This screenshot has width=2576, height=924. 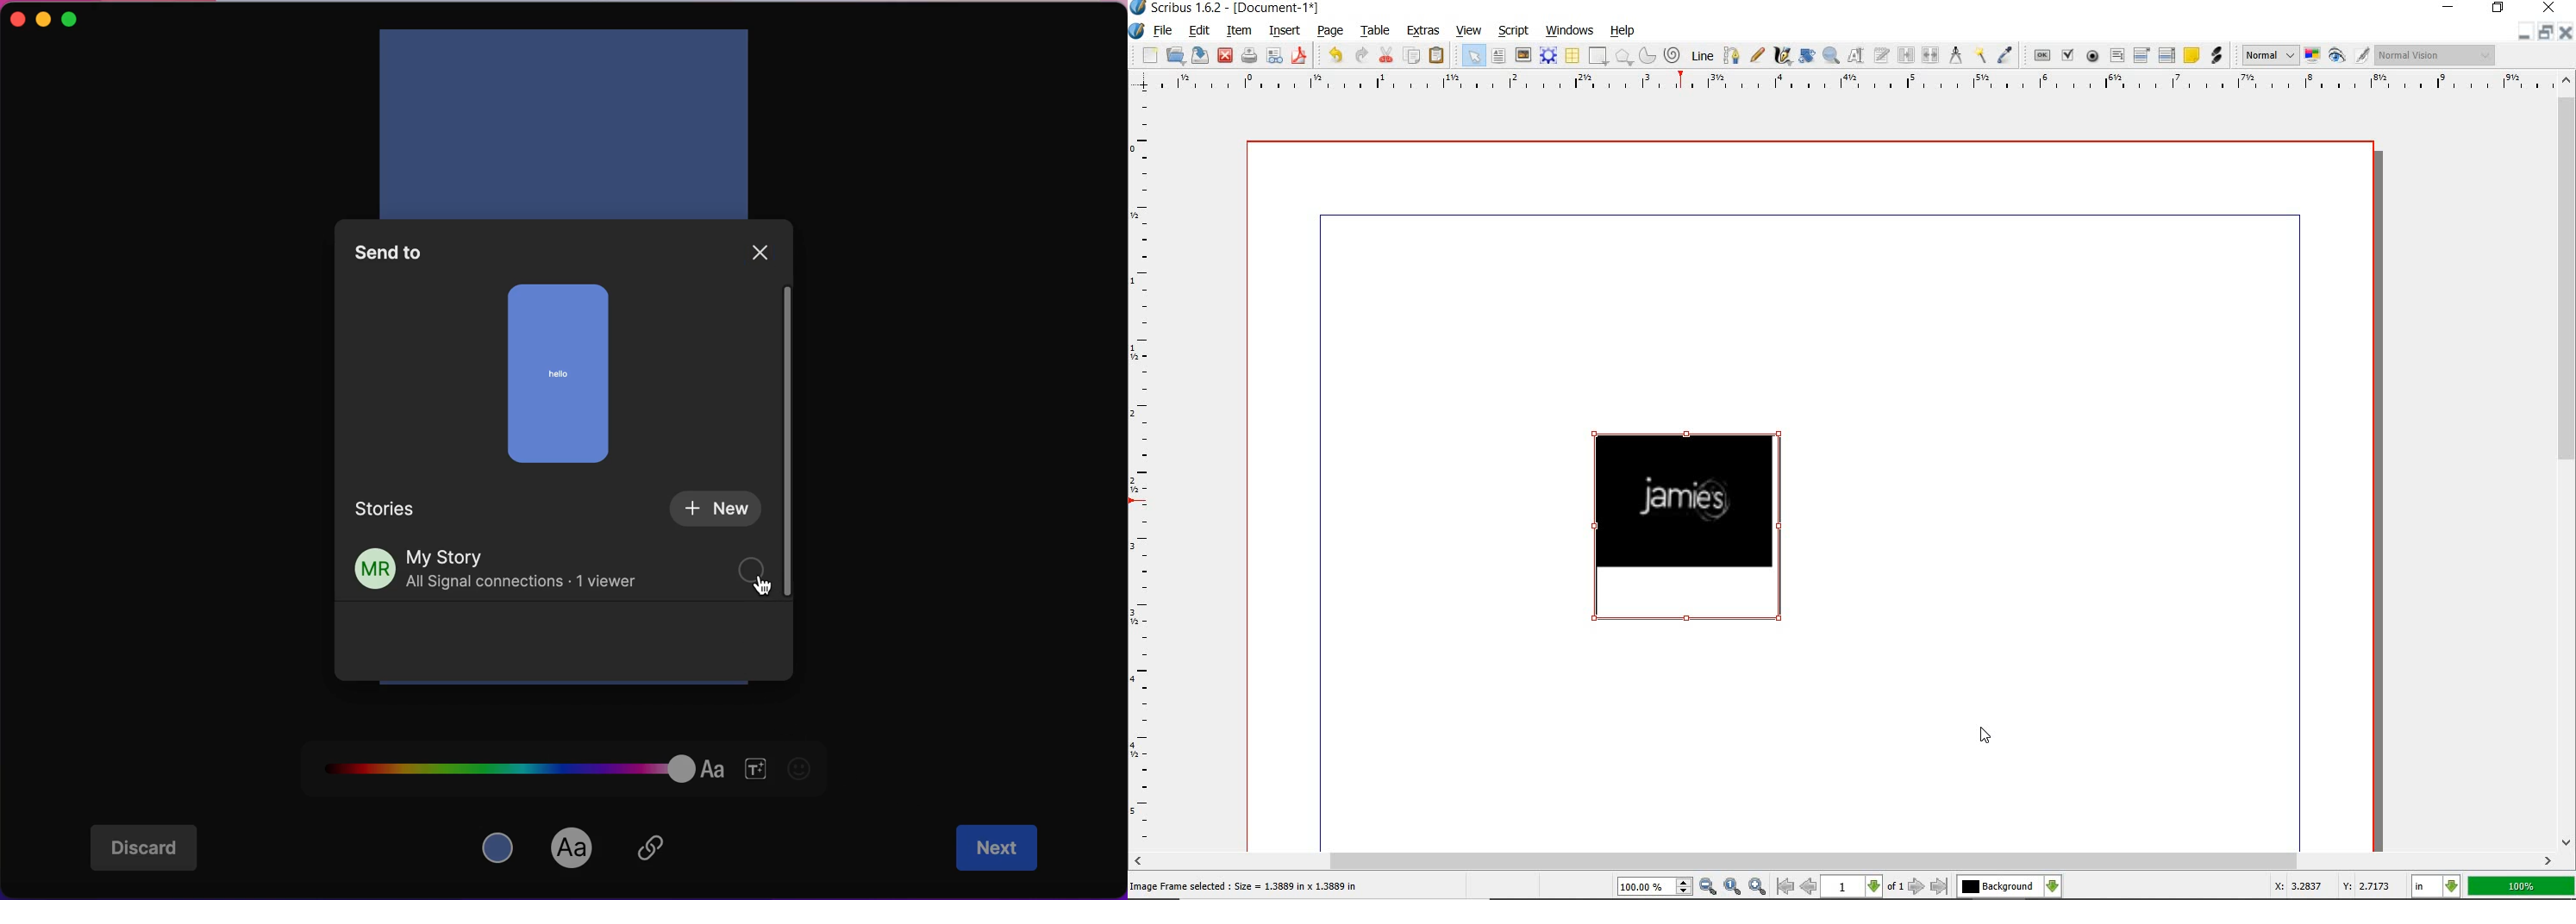 I want to click on MINIMIZE, so click(x=2525, y=33).